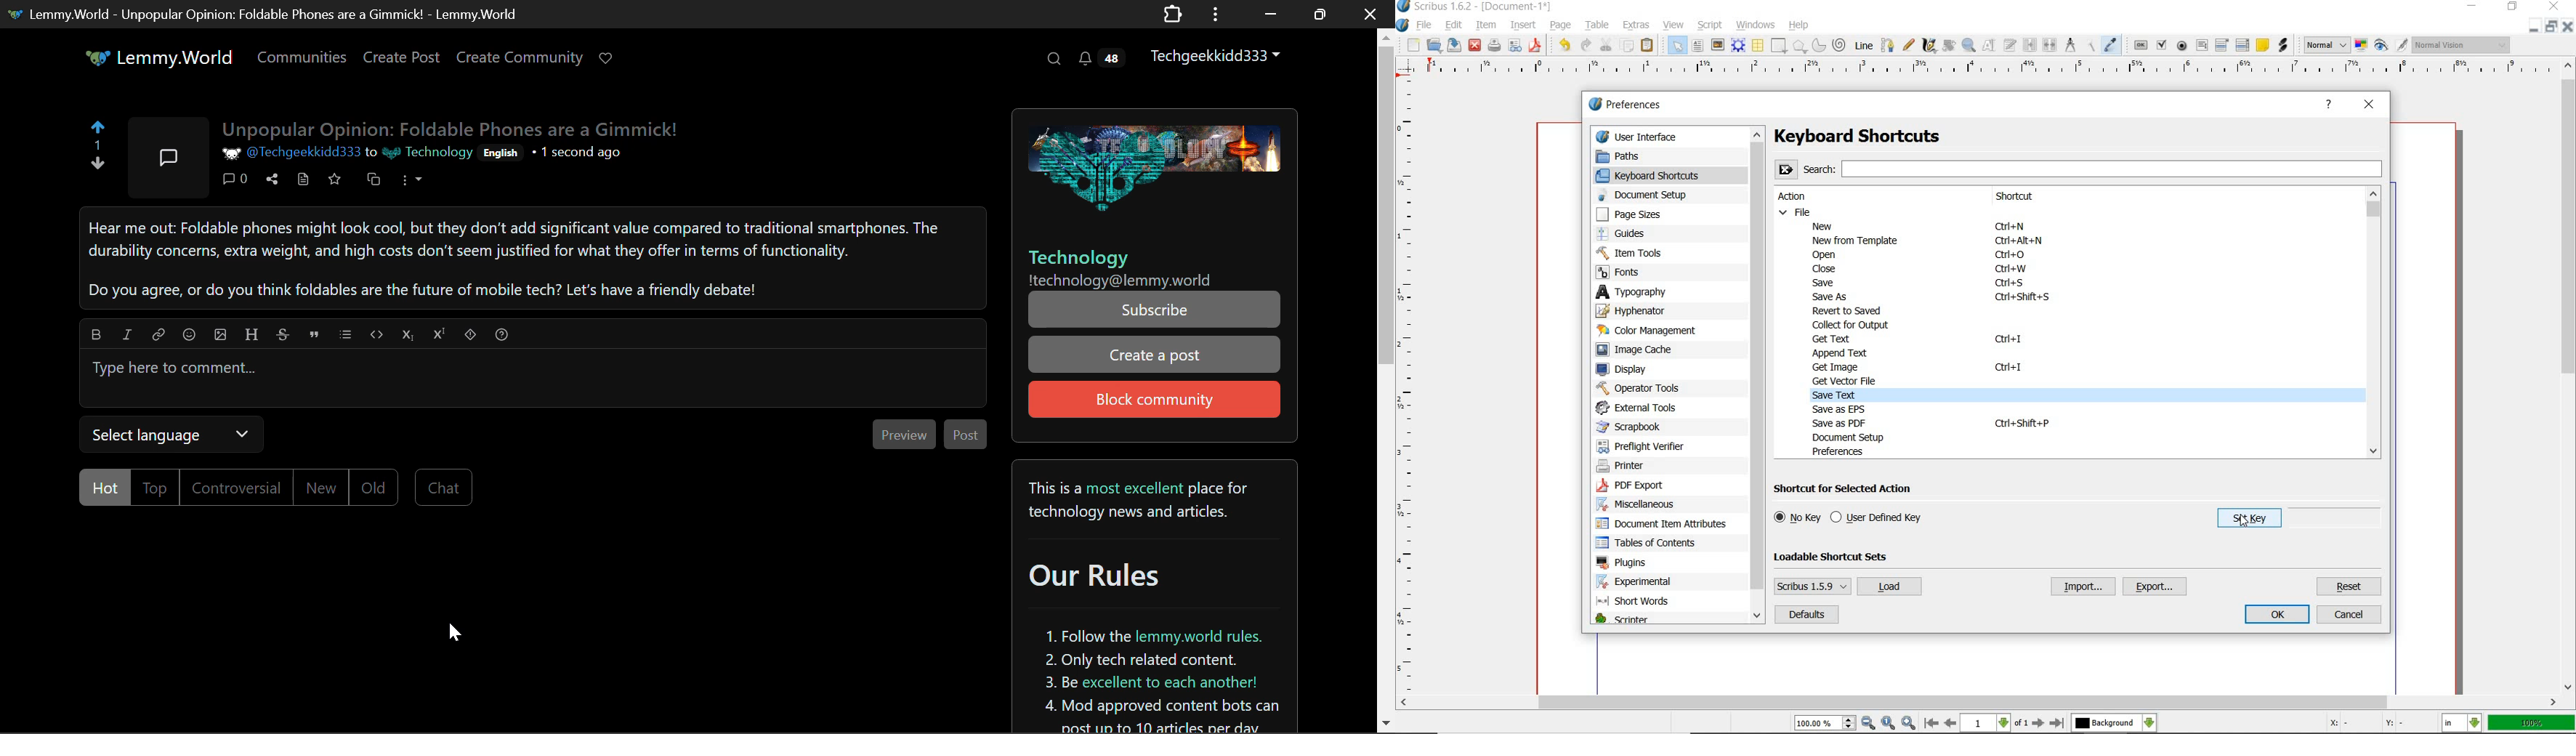 The image size is (2576, 756). Describe the element at coordinates (1969, 46) in the screenshot. I see `zoom in or zoom out` at that location.